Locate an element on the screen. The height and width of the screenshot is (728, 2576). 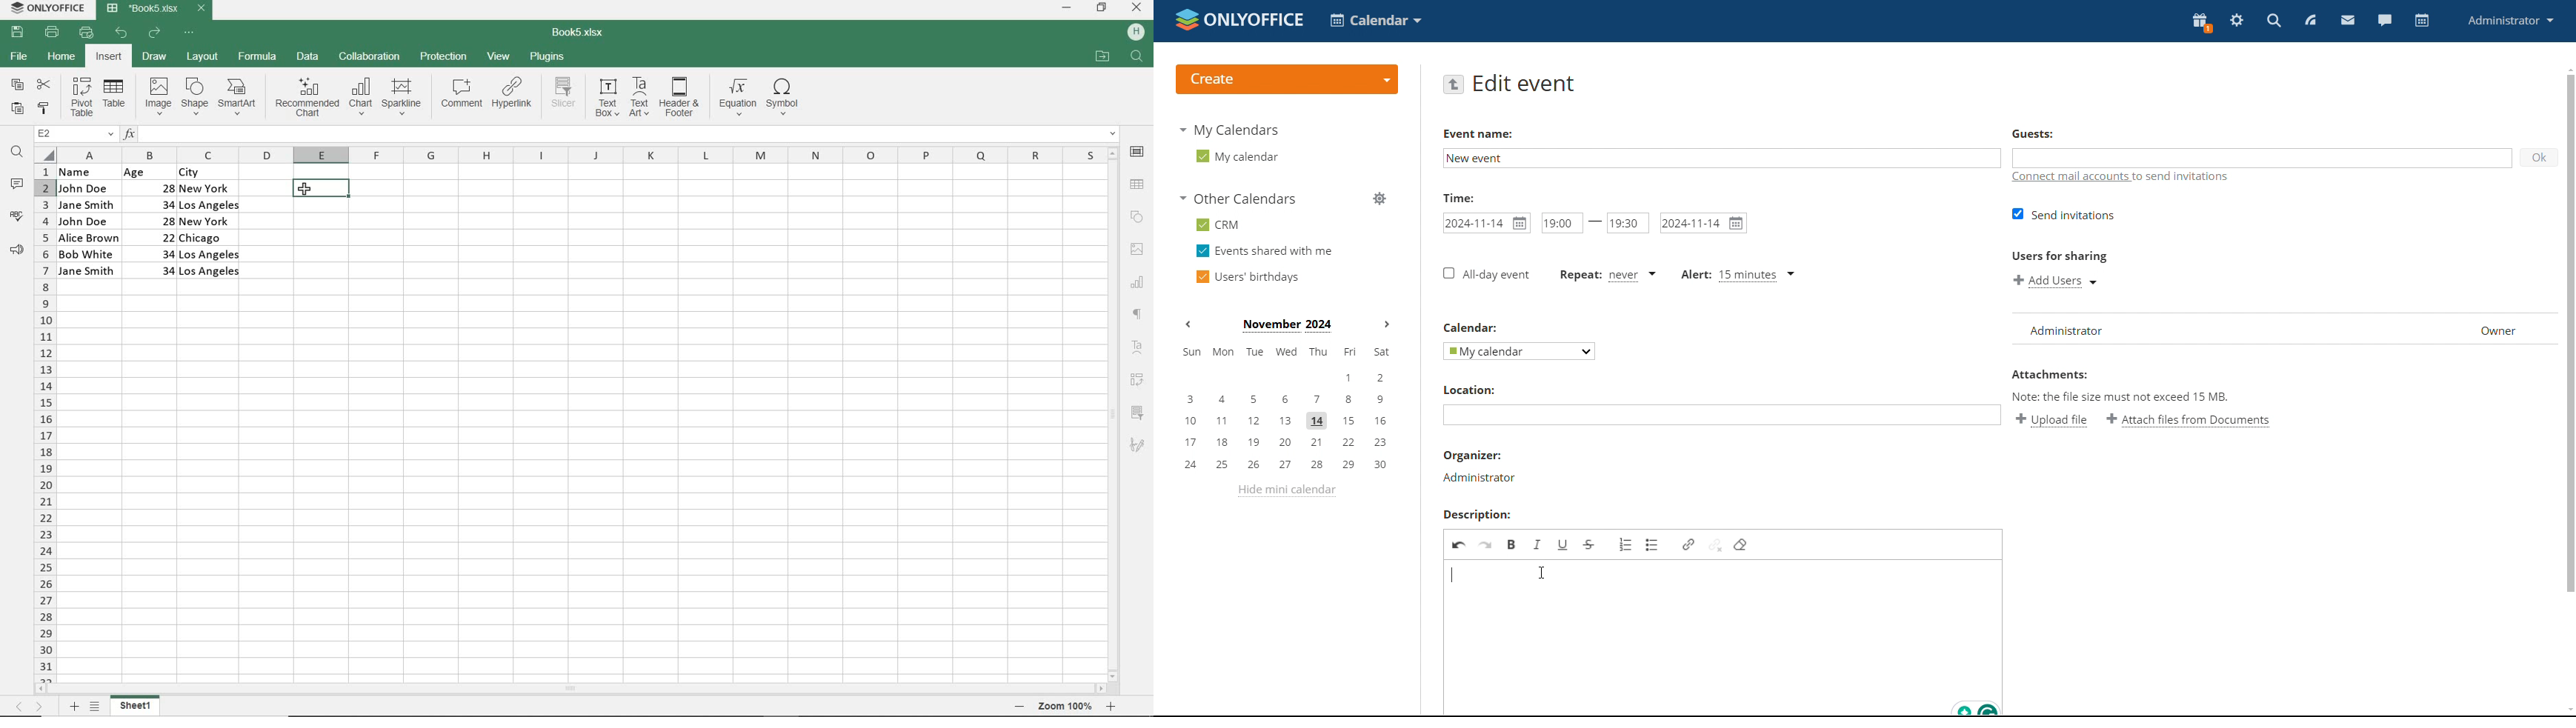
bold is located at coordinates (1512, 544).